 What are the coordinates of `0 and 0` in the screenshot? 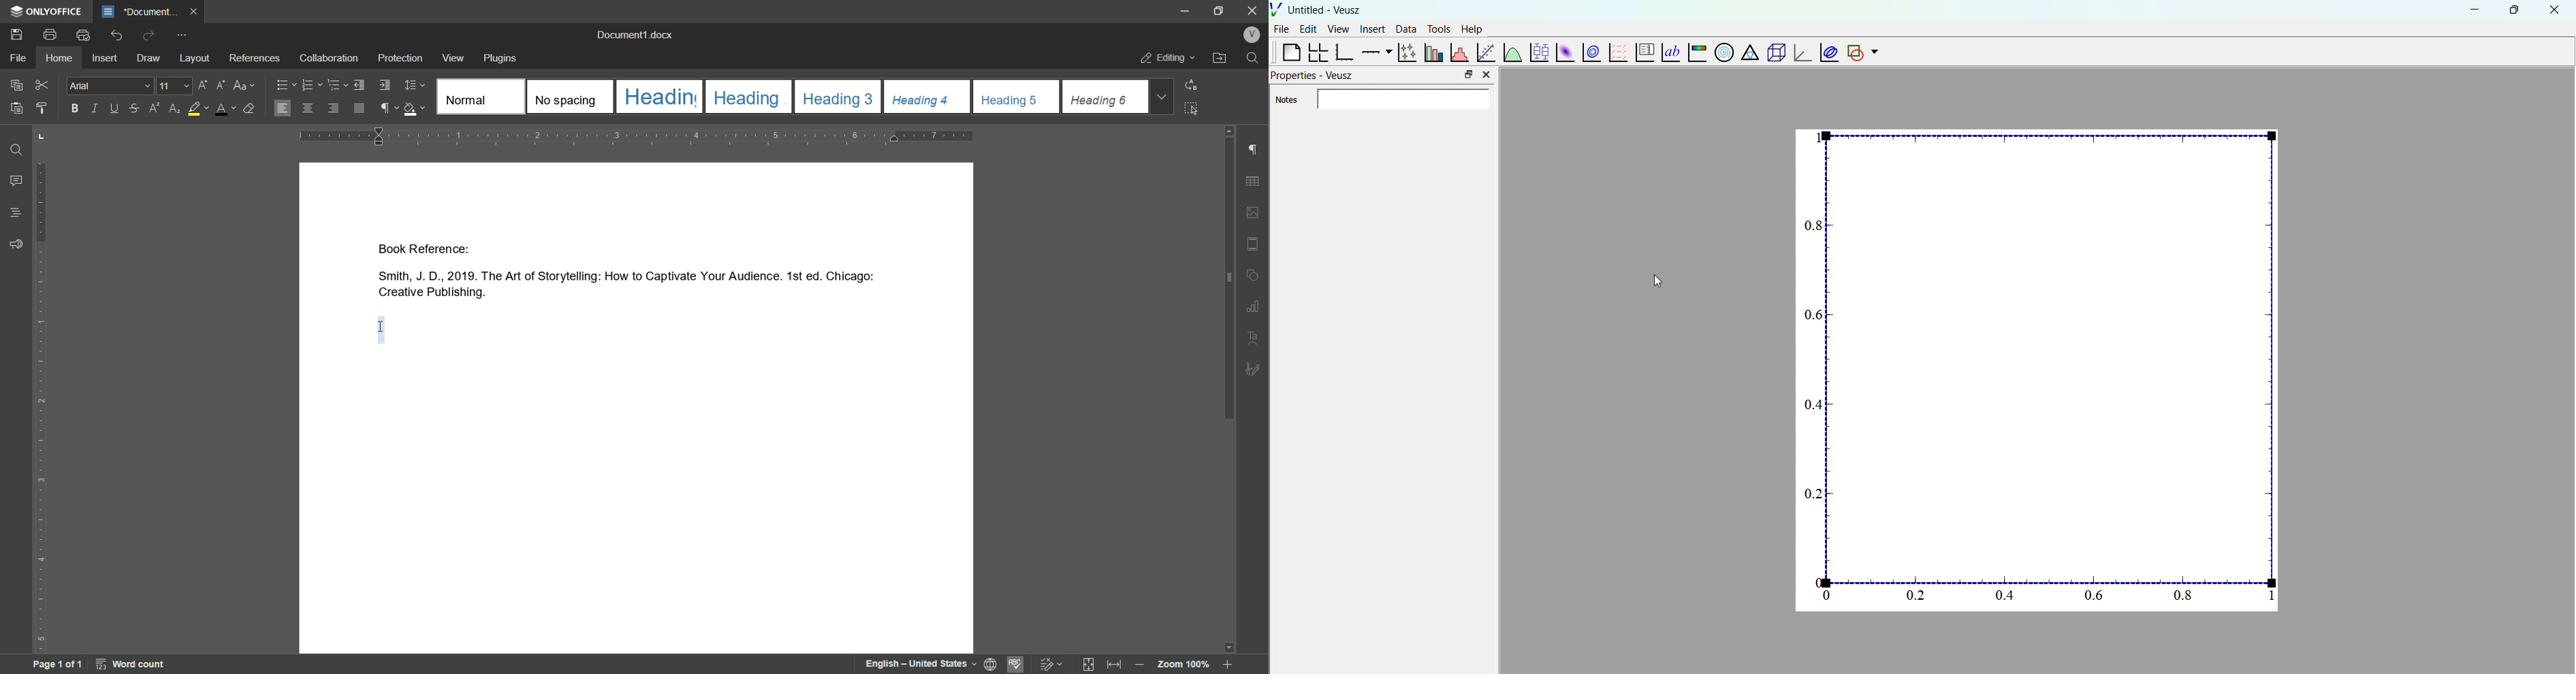 It's located at (1824, 590).